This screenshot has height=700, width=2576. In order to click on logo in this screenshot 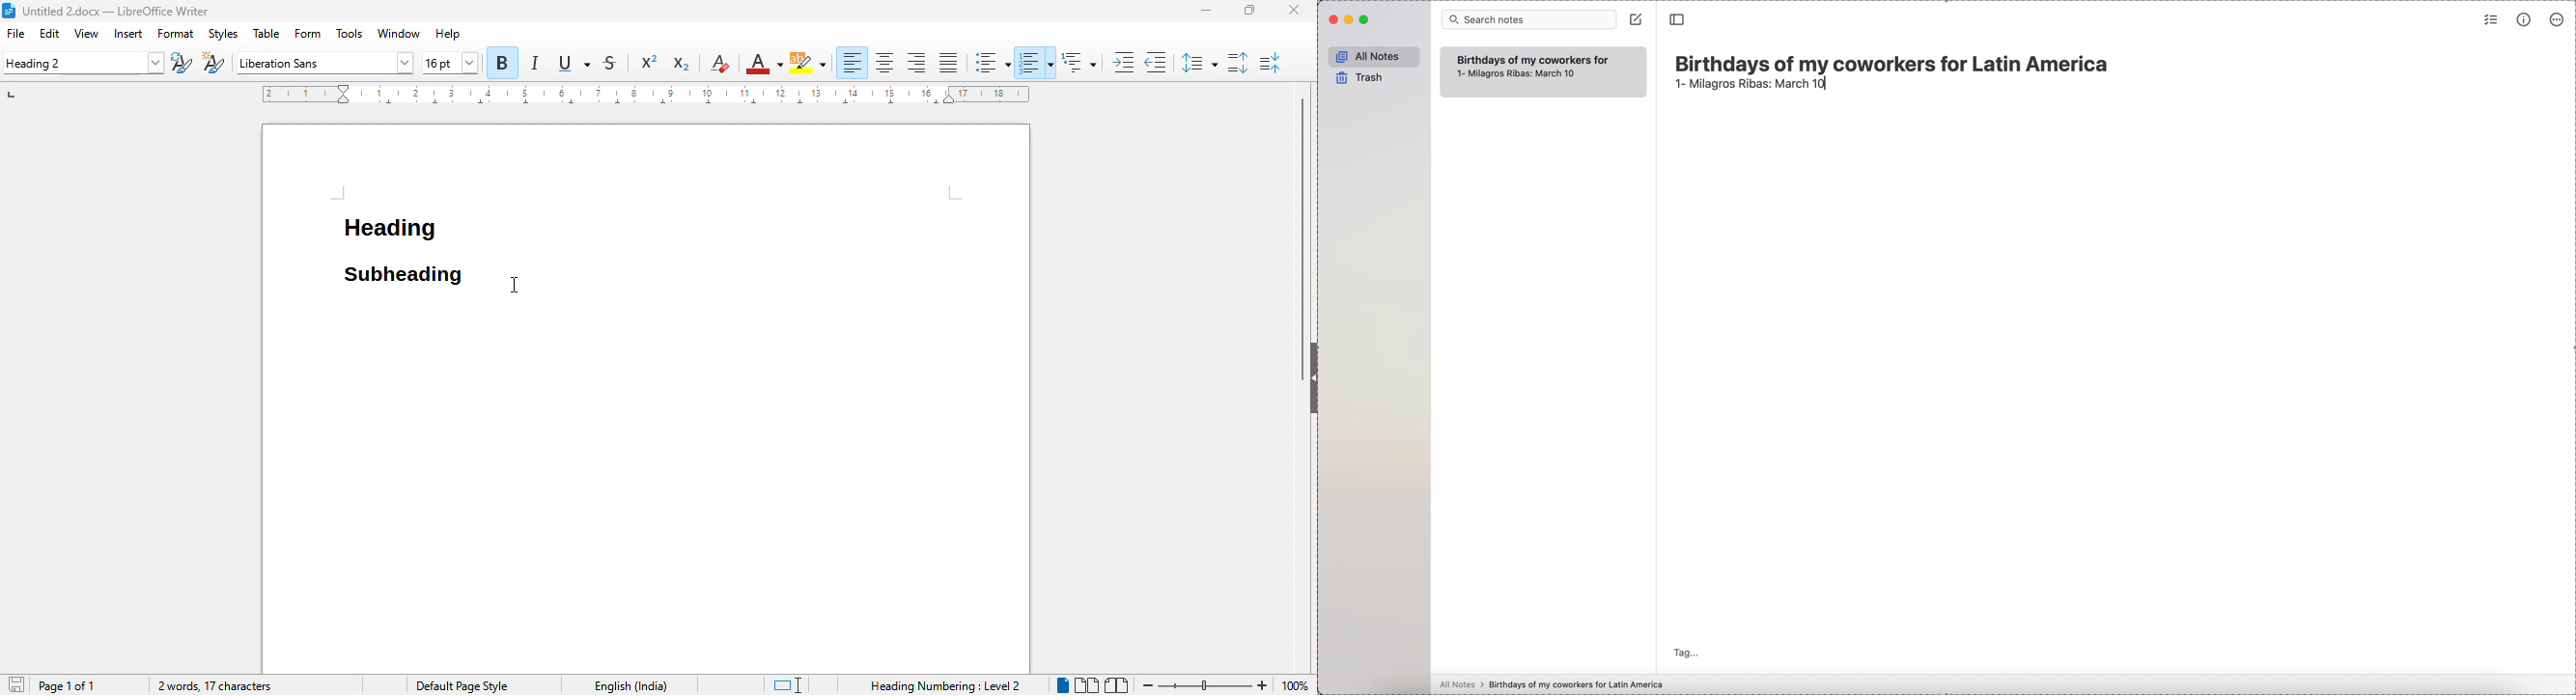, I will do `click(9, 11)`.